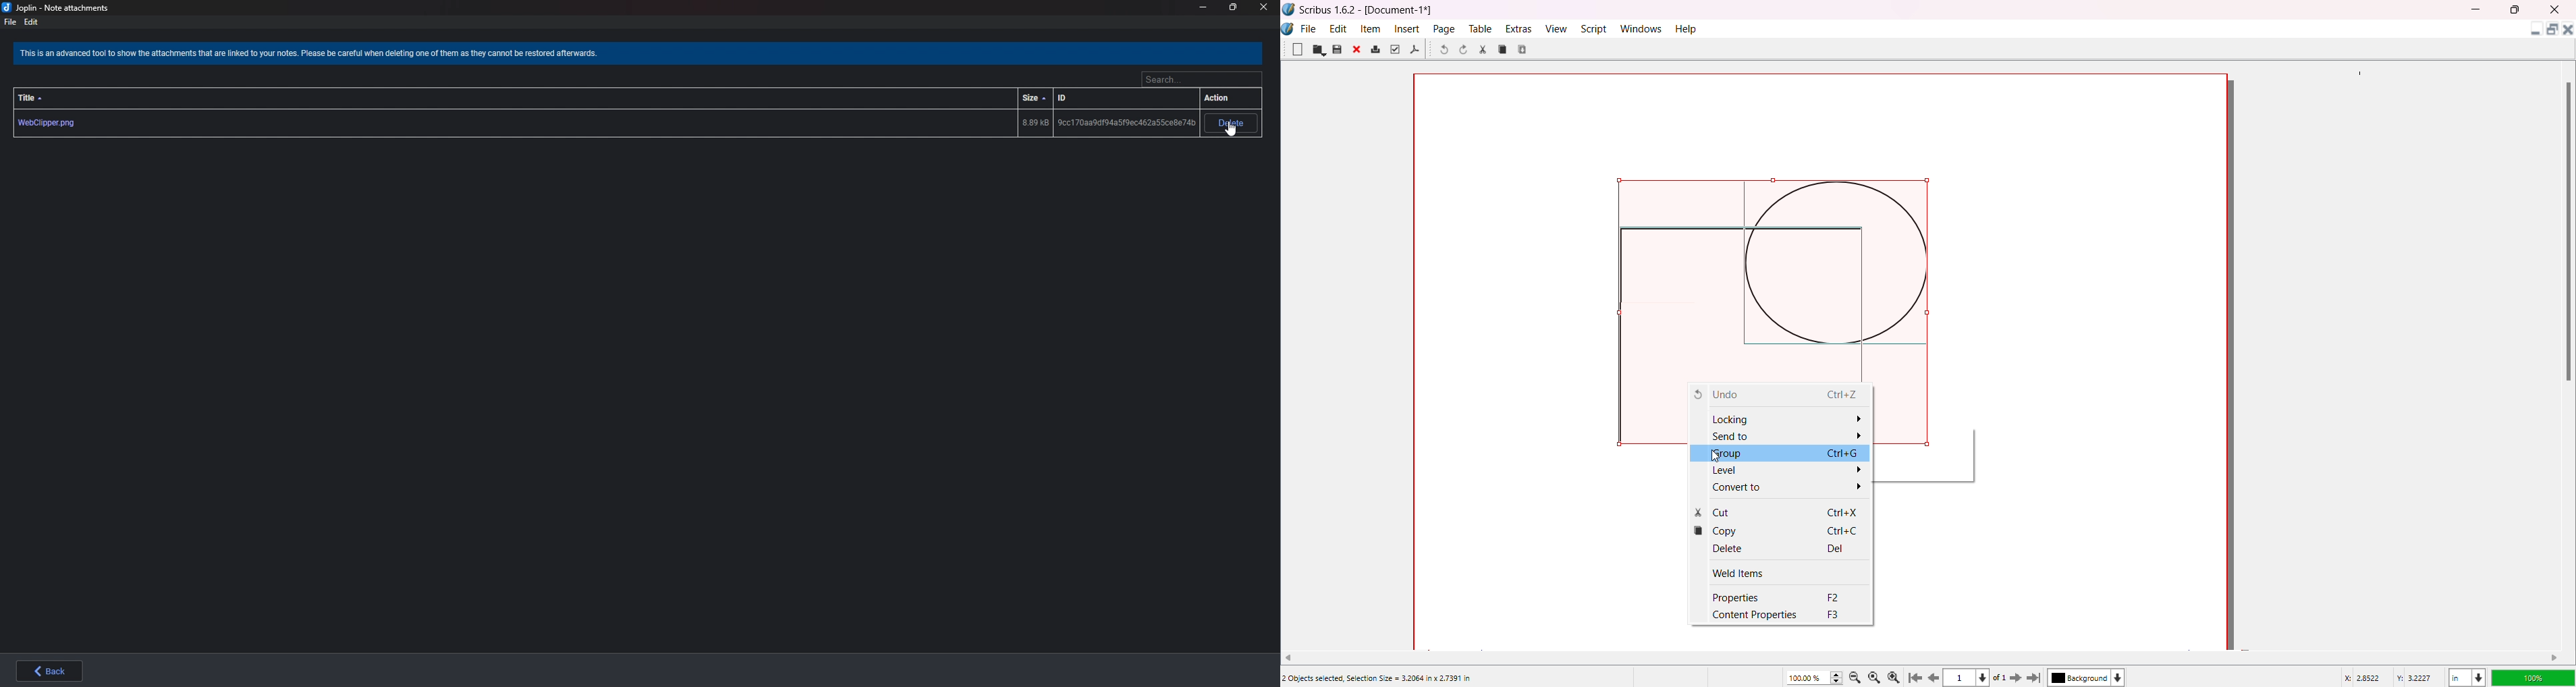 The image size is (2576, 700). What do you see at coordinates (1265, 7) in the screenshot?
I see `close` at bounding box center [1265, 7].